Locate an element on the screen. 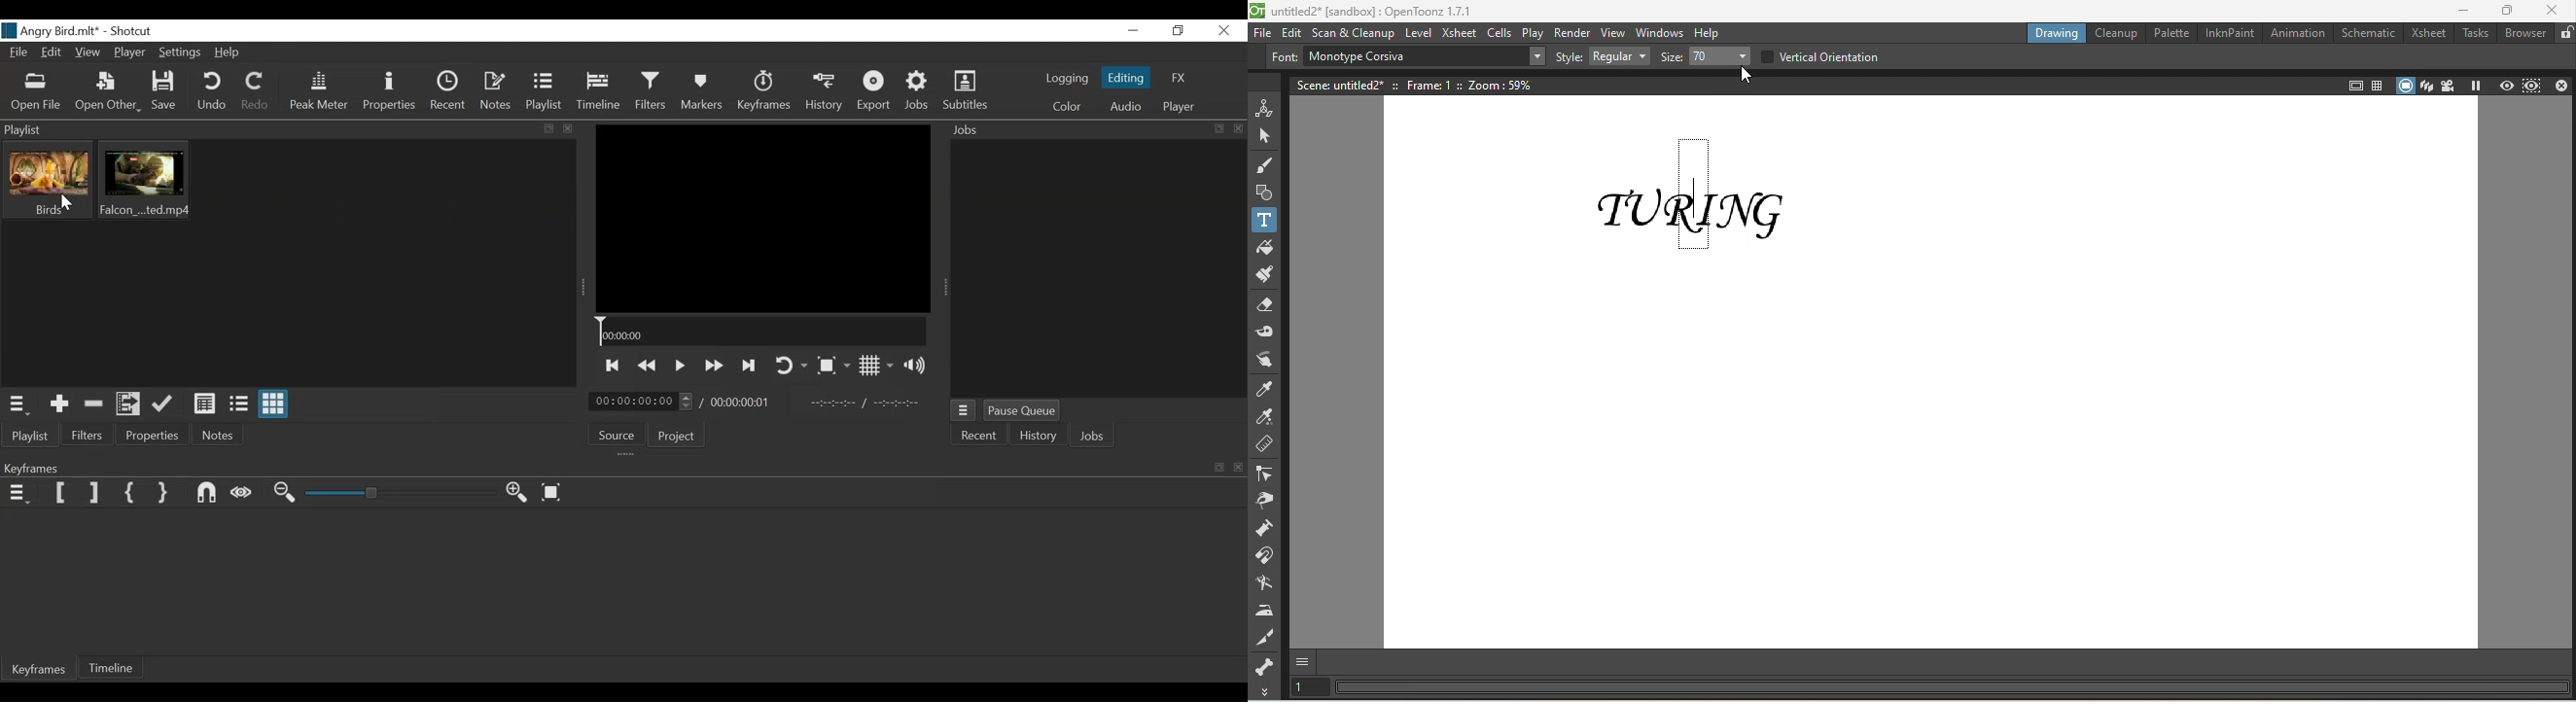  Notes is located at coordinates (219, 435).